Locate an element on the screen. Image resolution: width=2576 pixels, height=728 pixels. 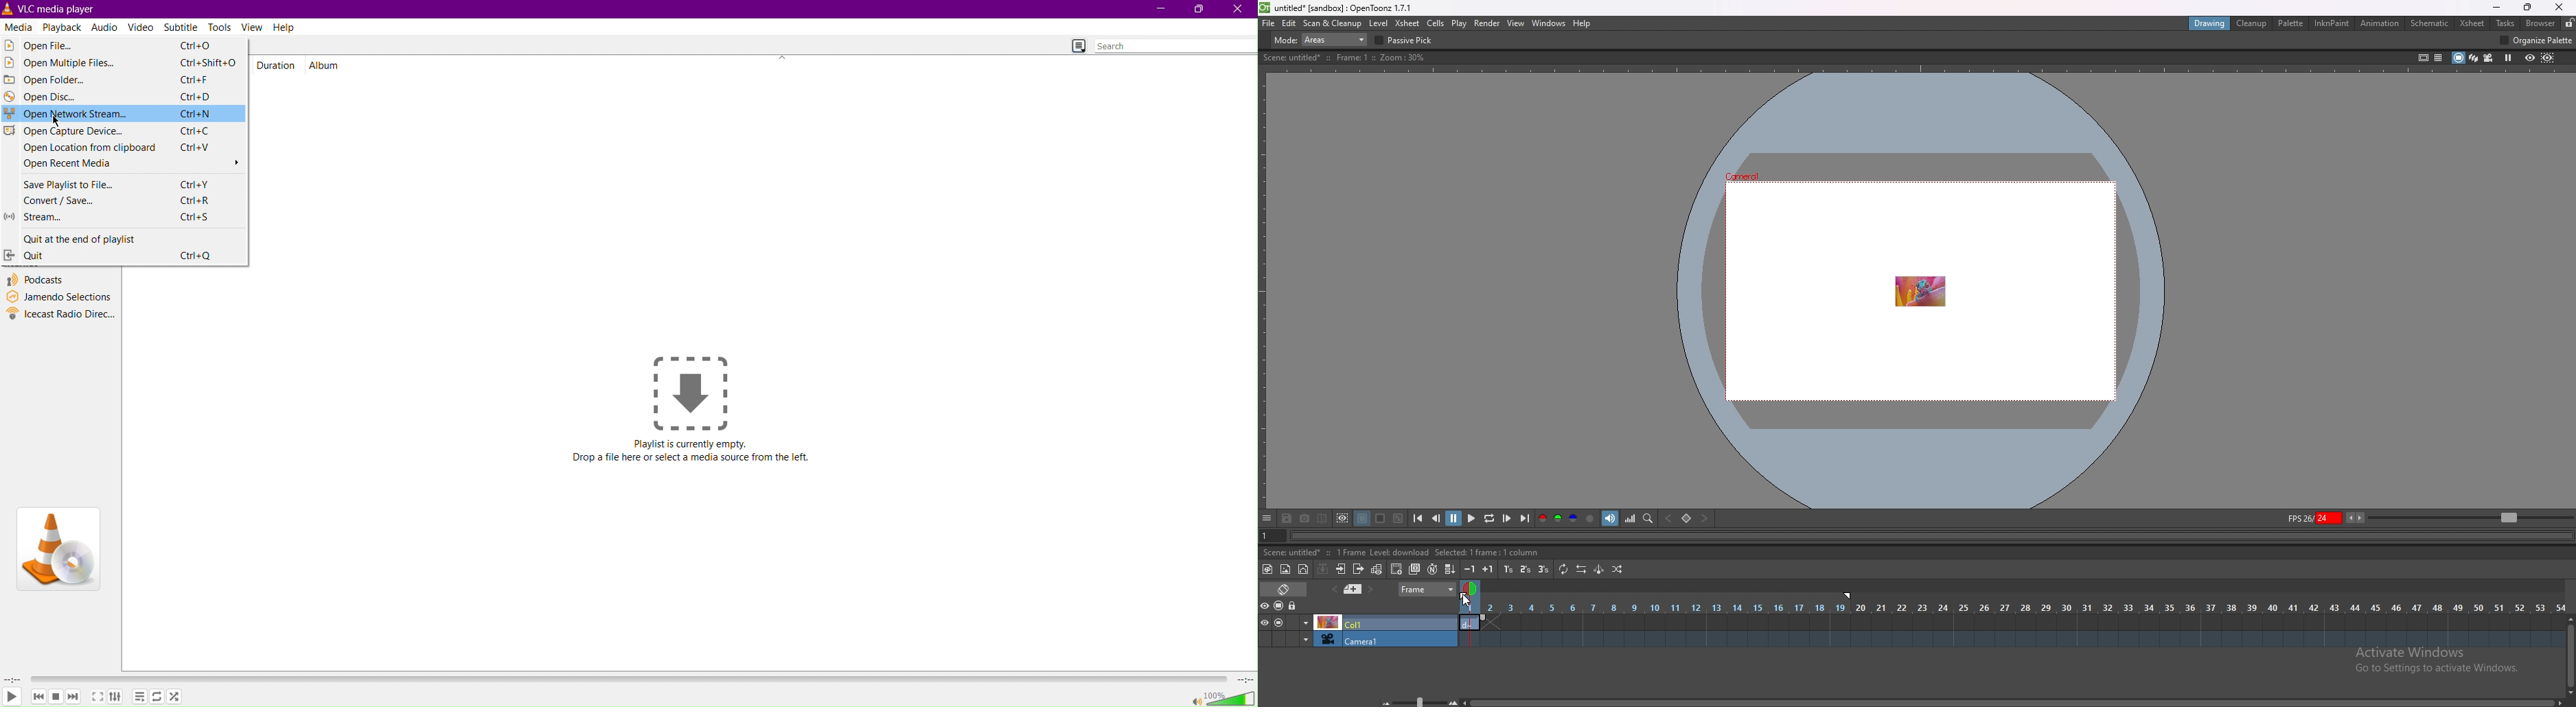
next frame is located at coordinates (1508, 518).